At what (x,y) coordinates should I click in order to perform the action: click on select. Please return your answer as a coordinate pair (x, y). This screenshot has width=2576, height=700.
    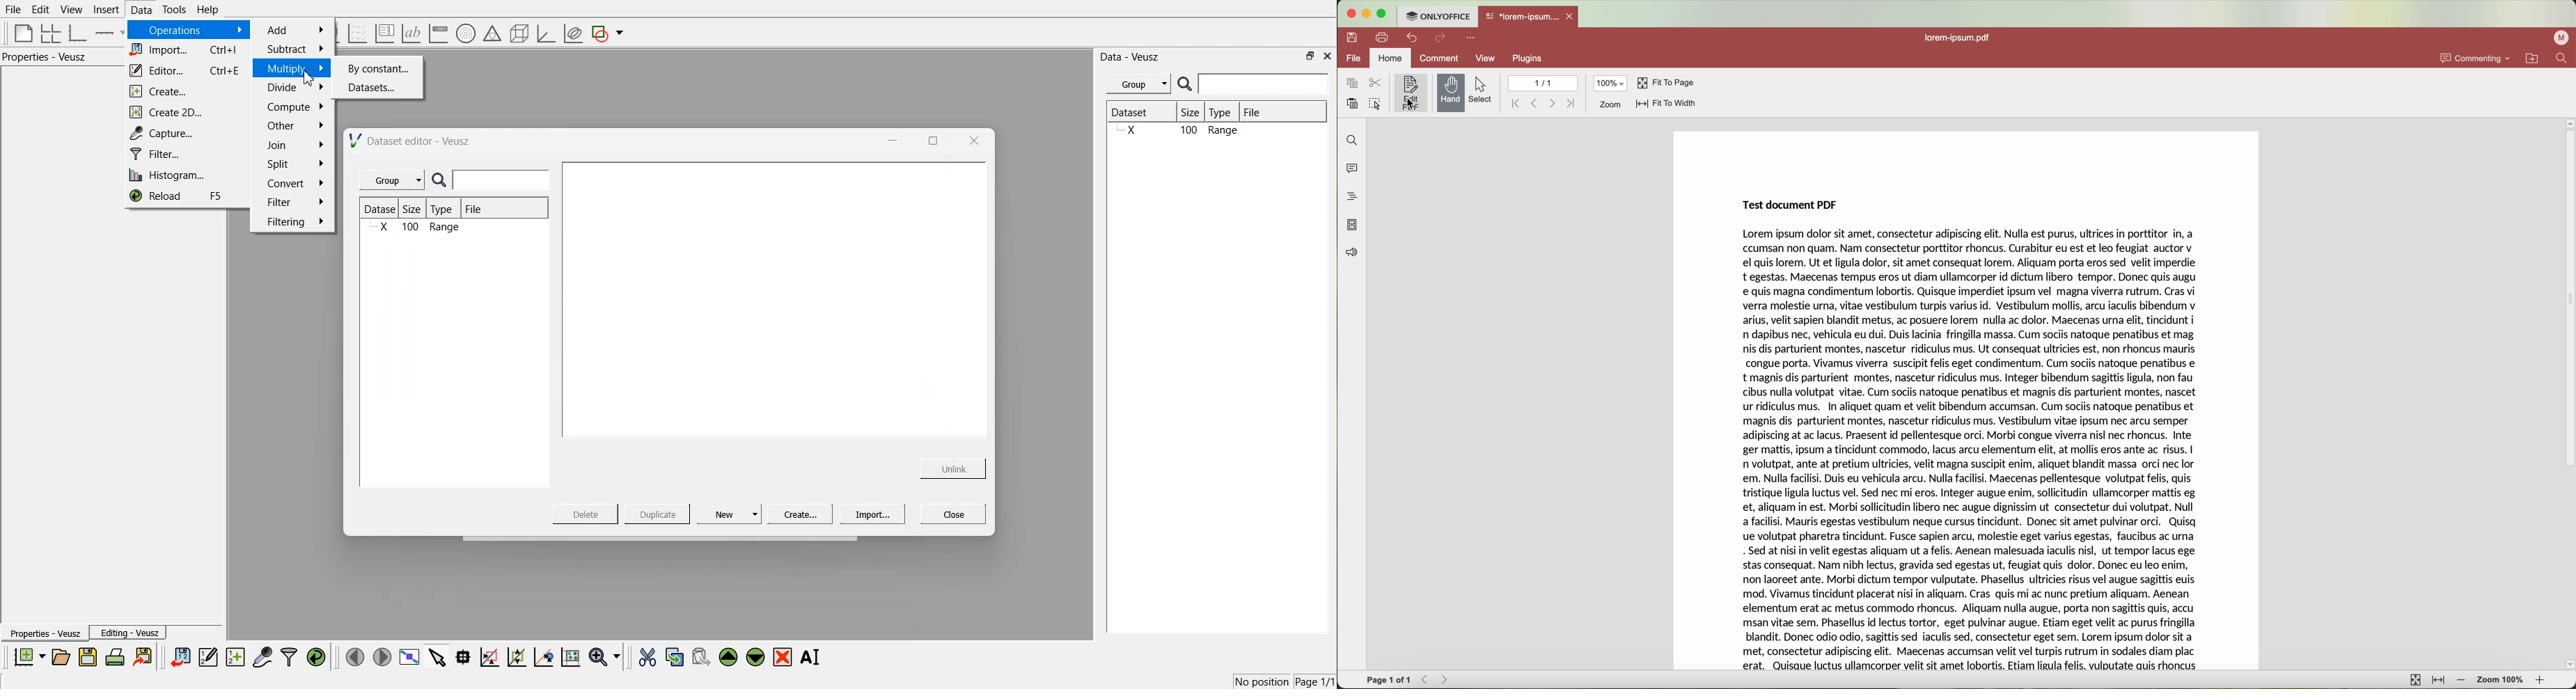
    Looking at the image, I should click on (1484, 90).